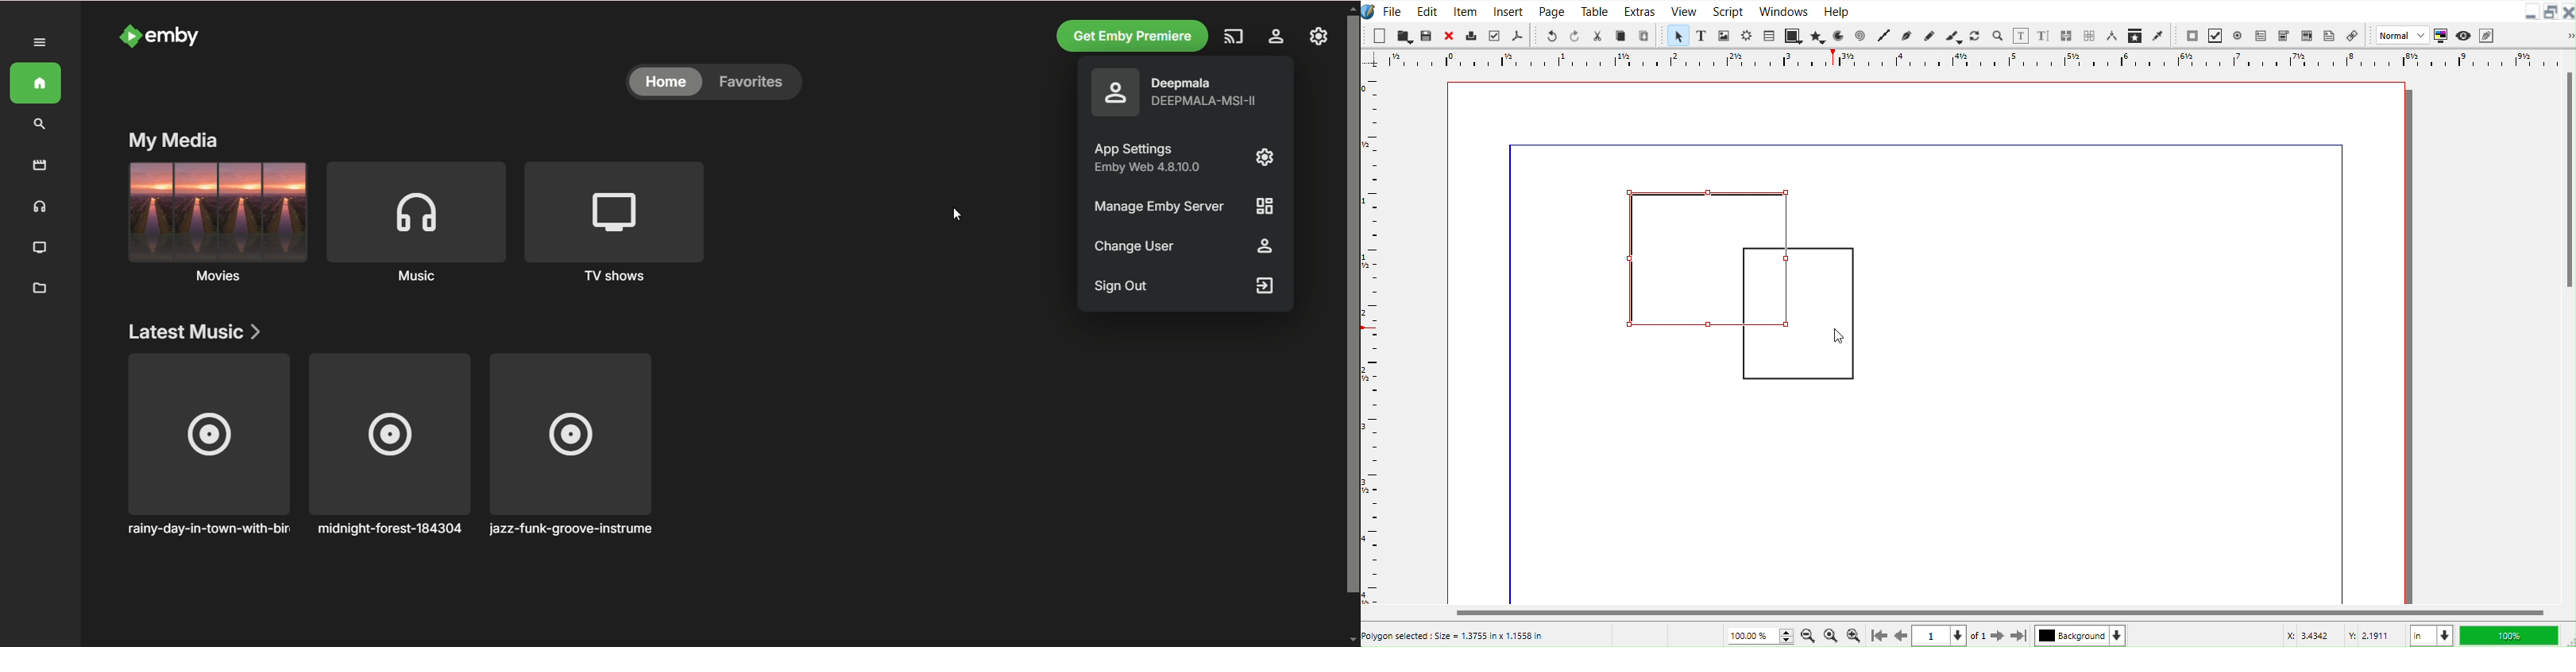 This screenshot has height=672, width=2576. I want to click on View, so click(1682, 10).